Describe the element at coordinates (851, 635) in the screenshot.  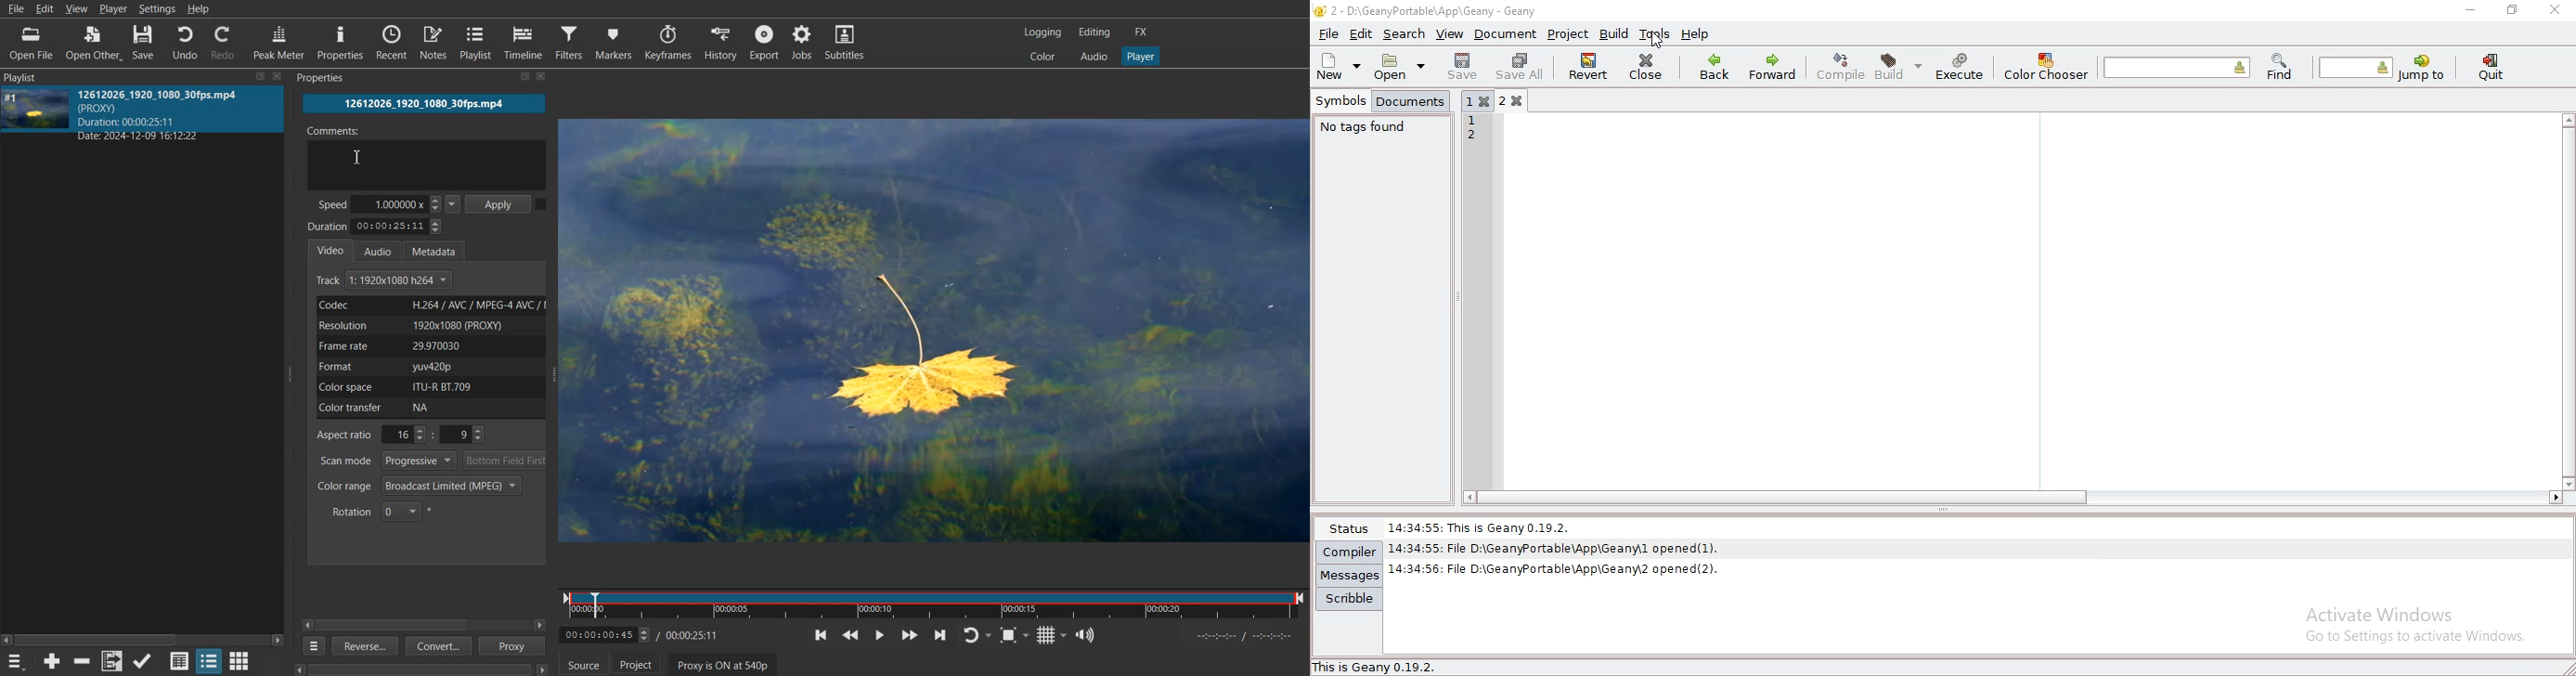
I see `Play Backward` at that location.